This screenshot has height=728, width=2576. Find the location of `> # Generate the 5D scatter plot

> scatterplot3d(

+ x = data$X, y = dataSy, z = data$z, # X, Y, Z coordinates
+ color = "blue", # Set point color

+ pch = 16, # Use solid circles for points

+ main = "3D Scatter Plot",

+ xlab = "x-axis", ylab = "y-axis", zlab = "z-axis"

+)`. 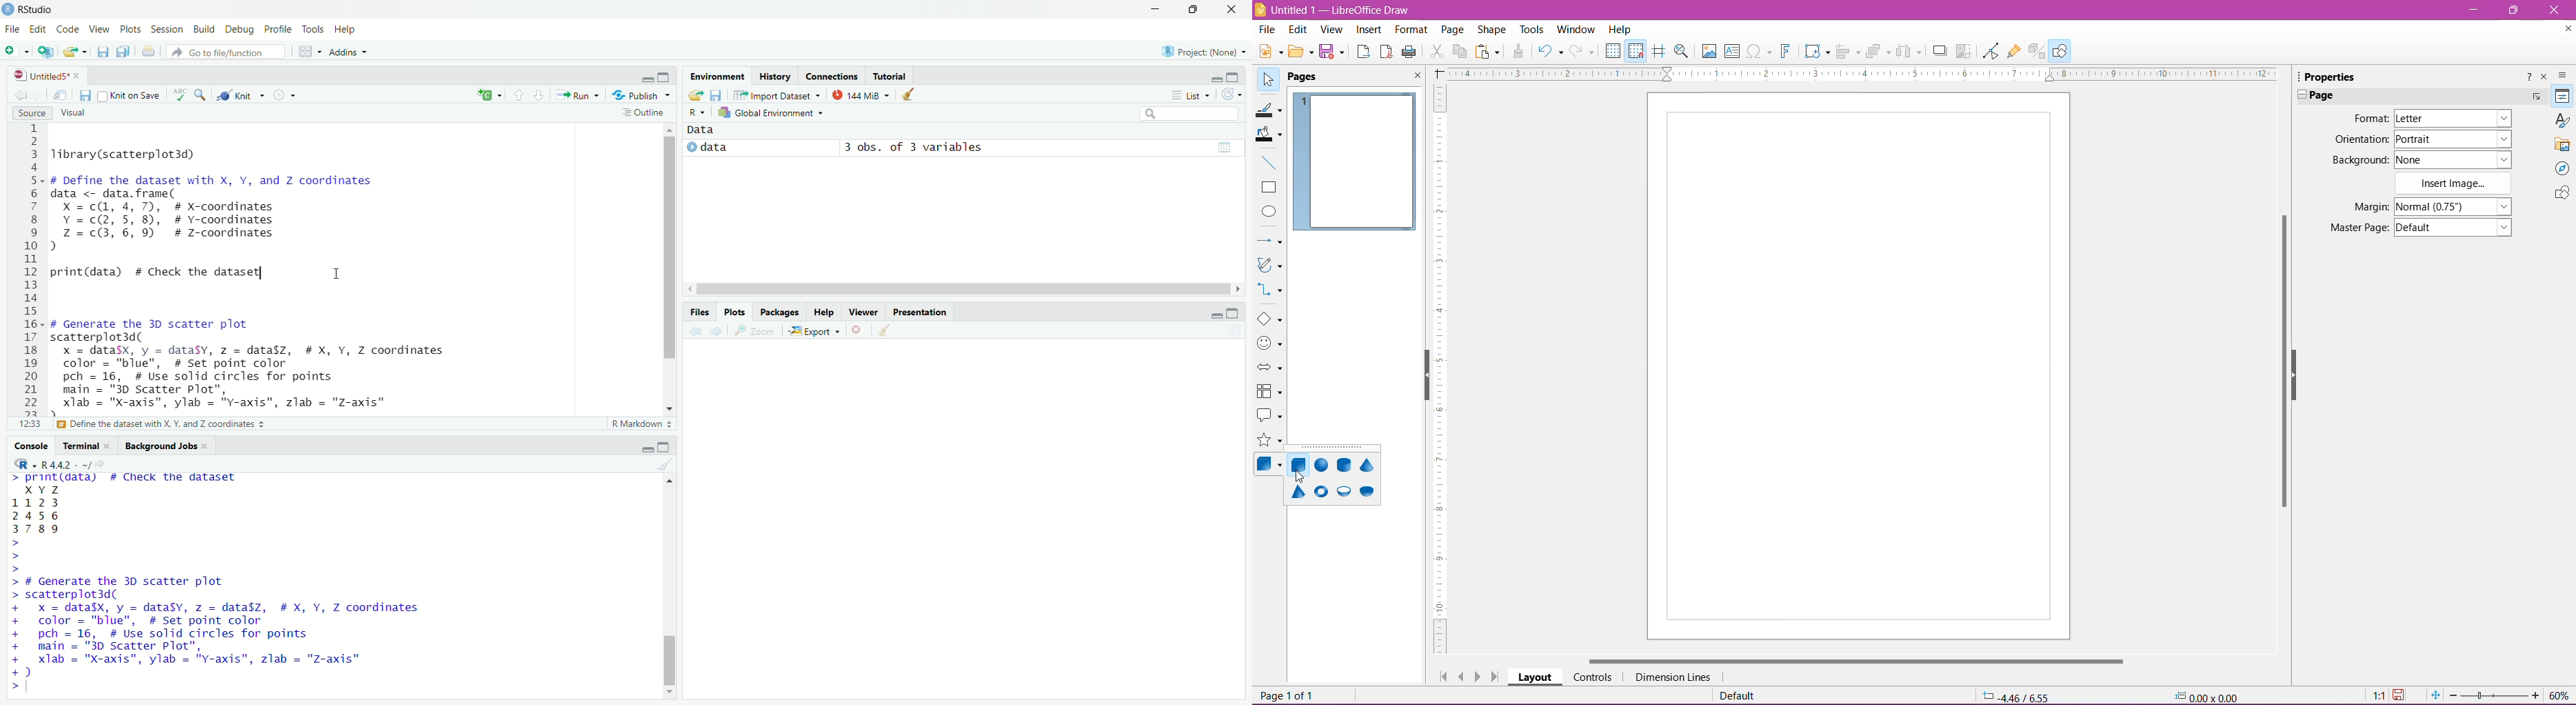

> # Generate the 5D scatter plot

> scatterplot3d(

+ x = data$X, y = dataSy, z = data$z, # X, Y, Z coordinates
+ color = "blue", # Set point color

+ pch = 16, # Use solid circles for points

+ main = "3D Scatter Plot",

+ xlab = "x-axis", ylab = "y-axis", zlab = "z-axis"

+) is located at coordinates (238, 627).